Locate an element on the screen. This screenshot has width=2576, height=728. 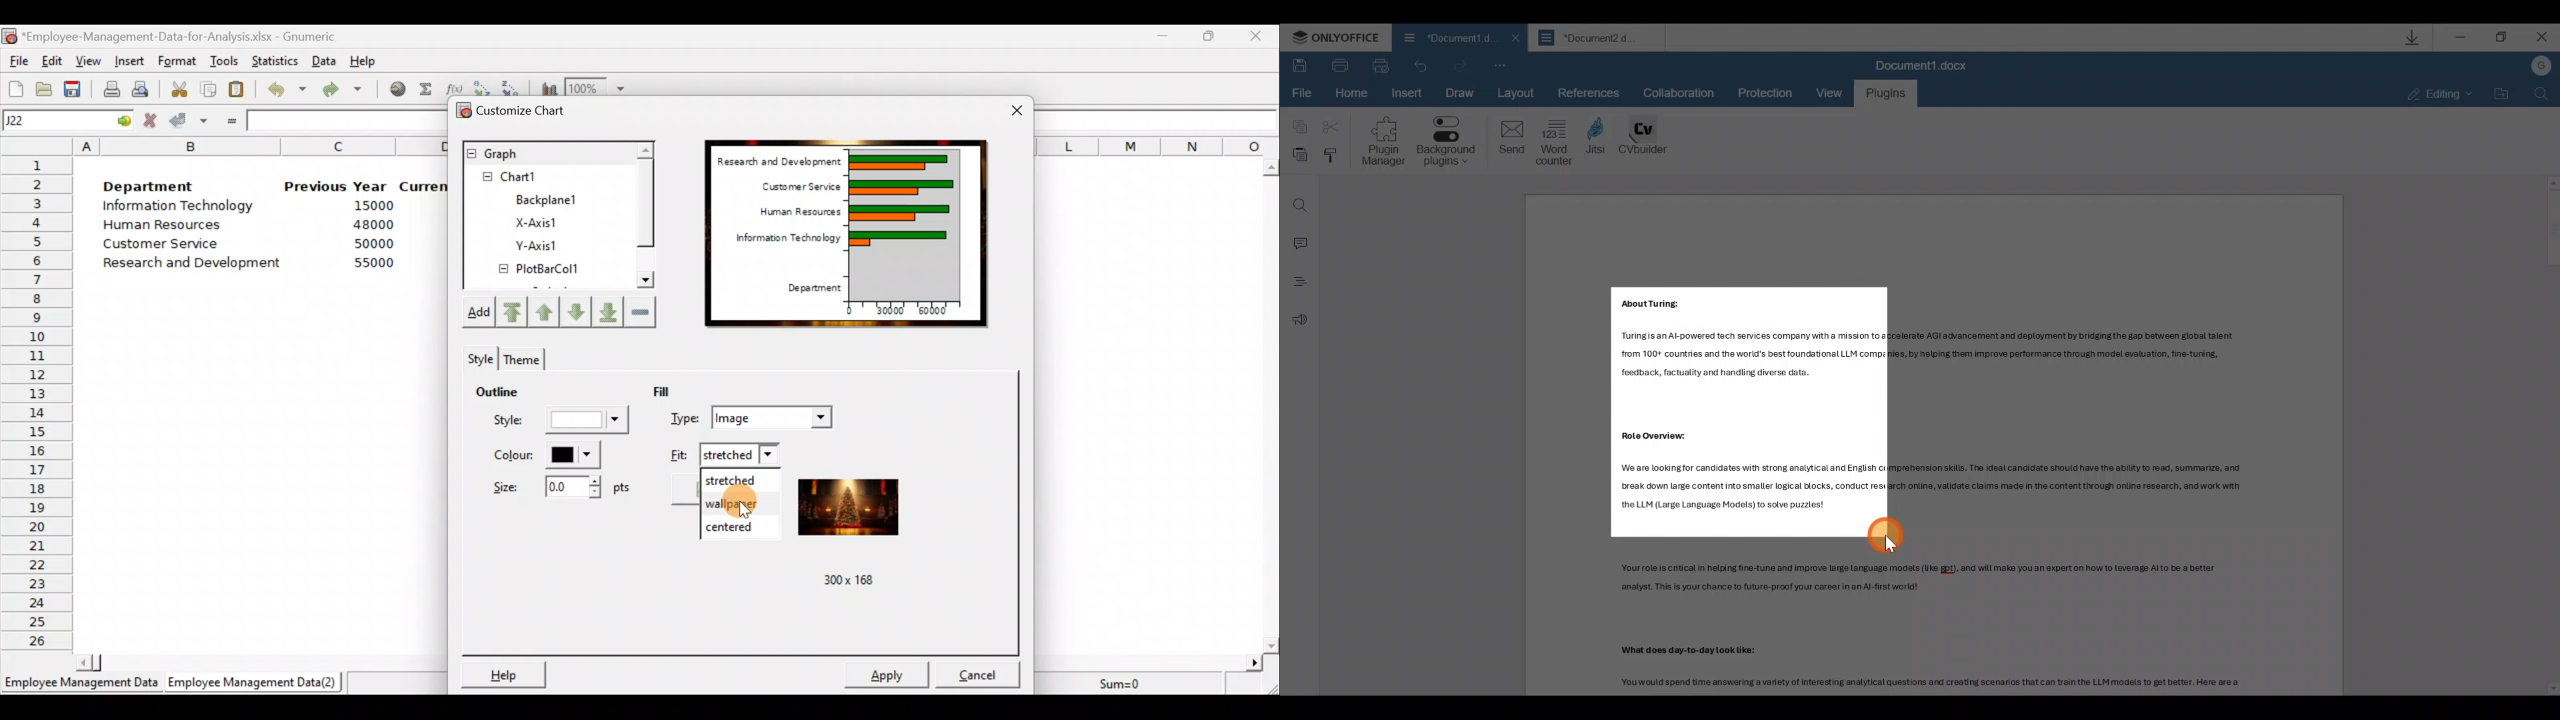
Remove is located at coordinates (641, 313).